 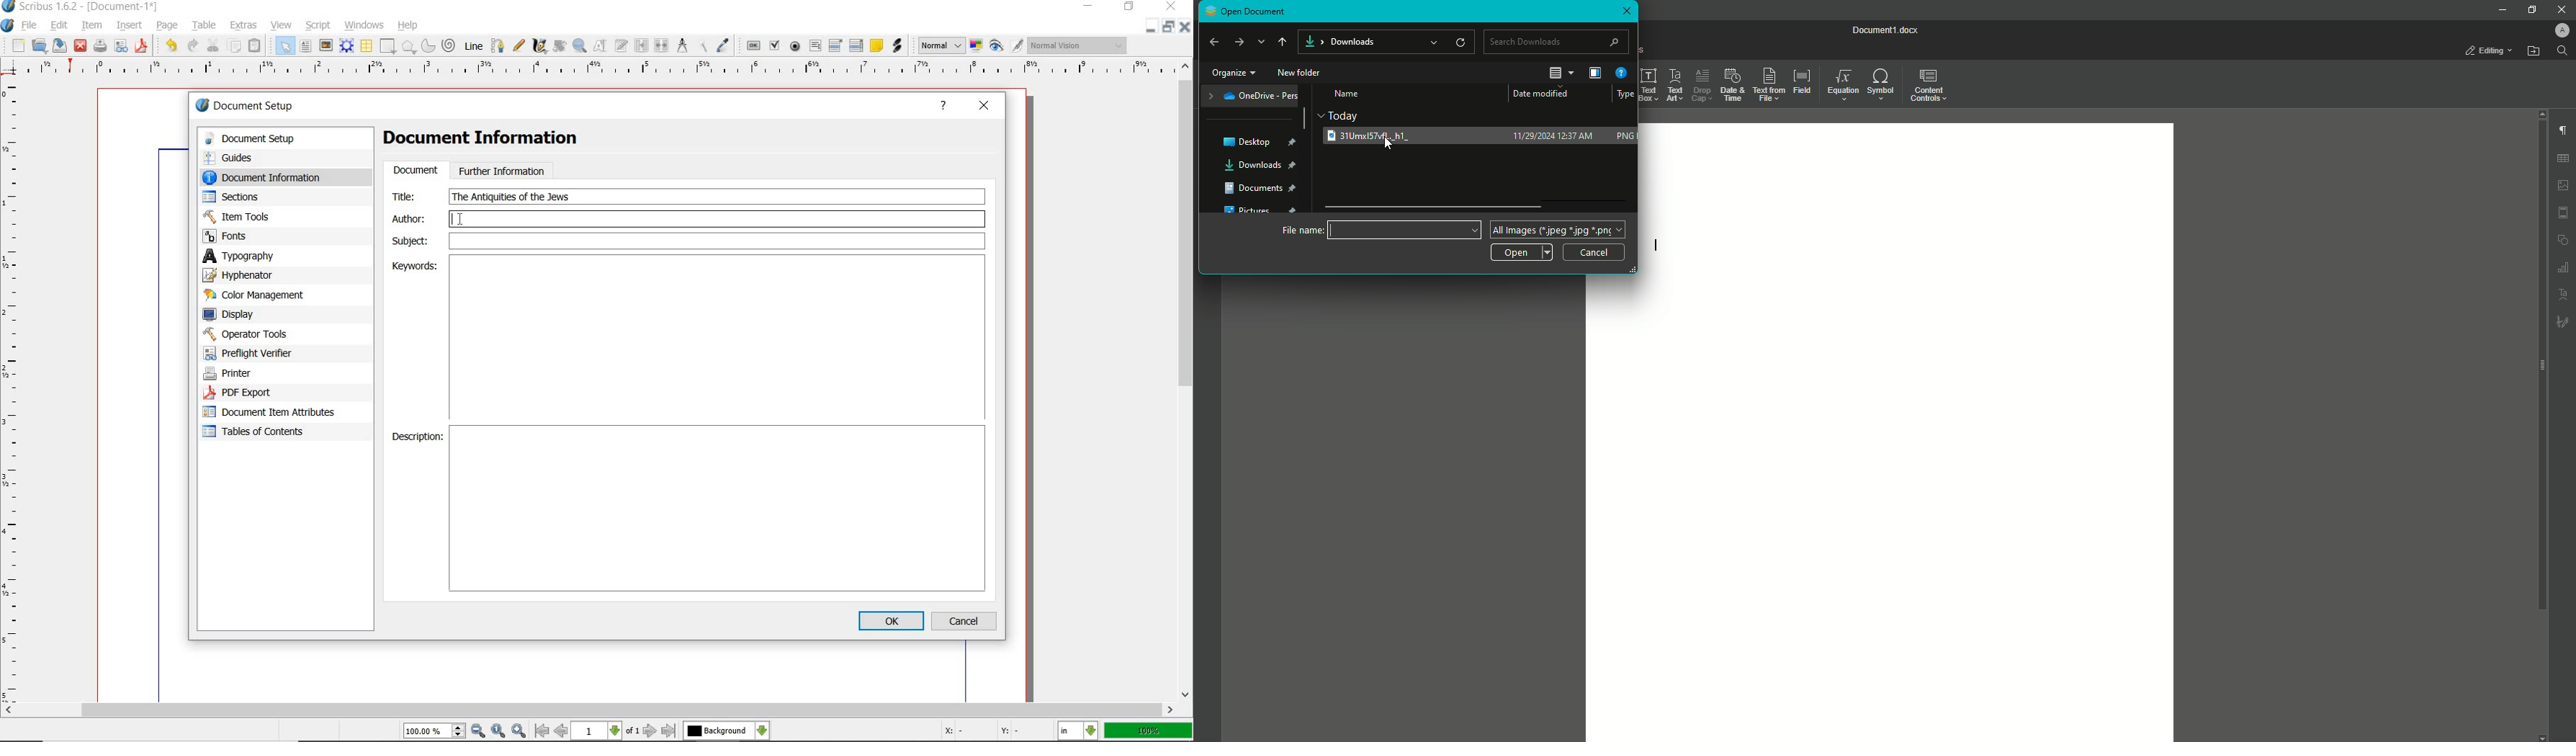 What do you see at coordinates (688, 242) in the screenshot?
I see `Subject` at bounding box center [688, 242].